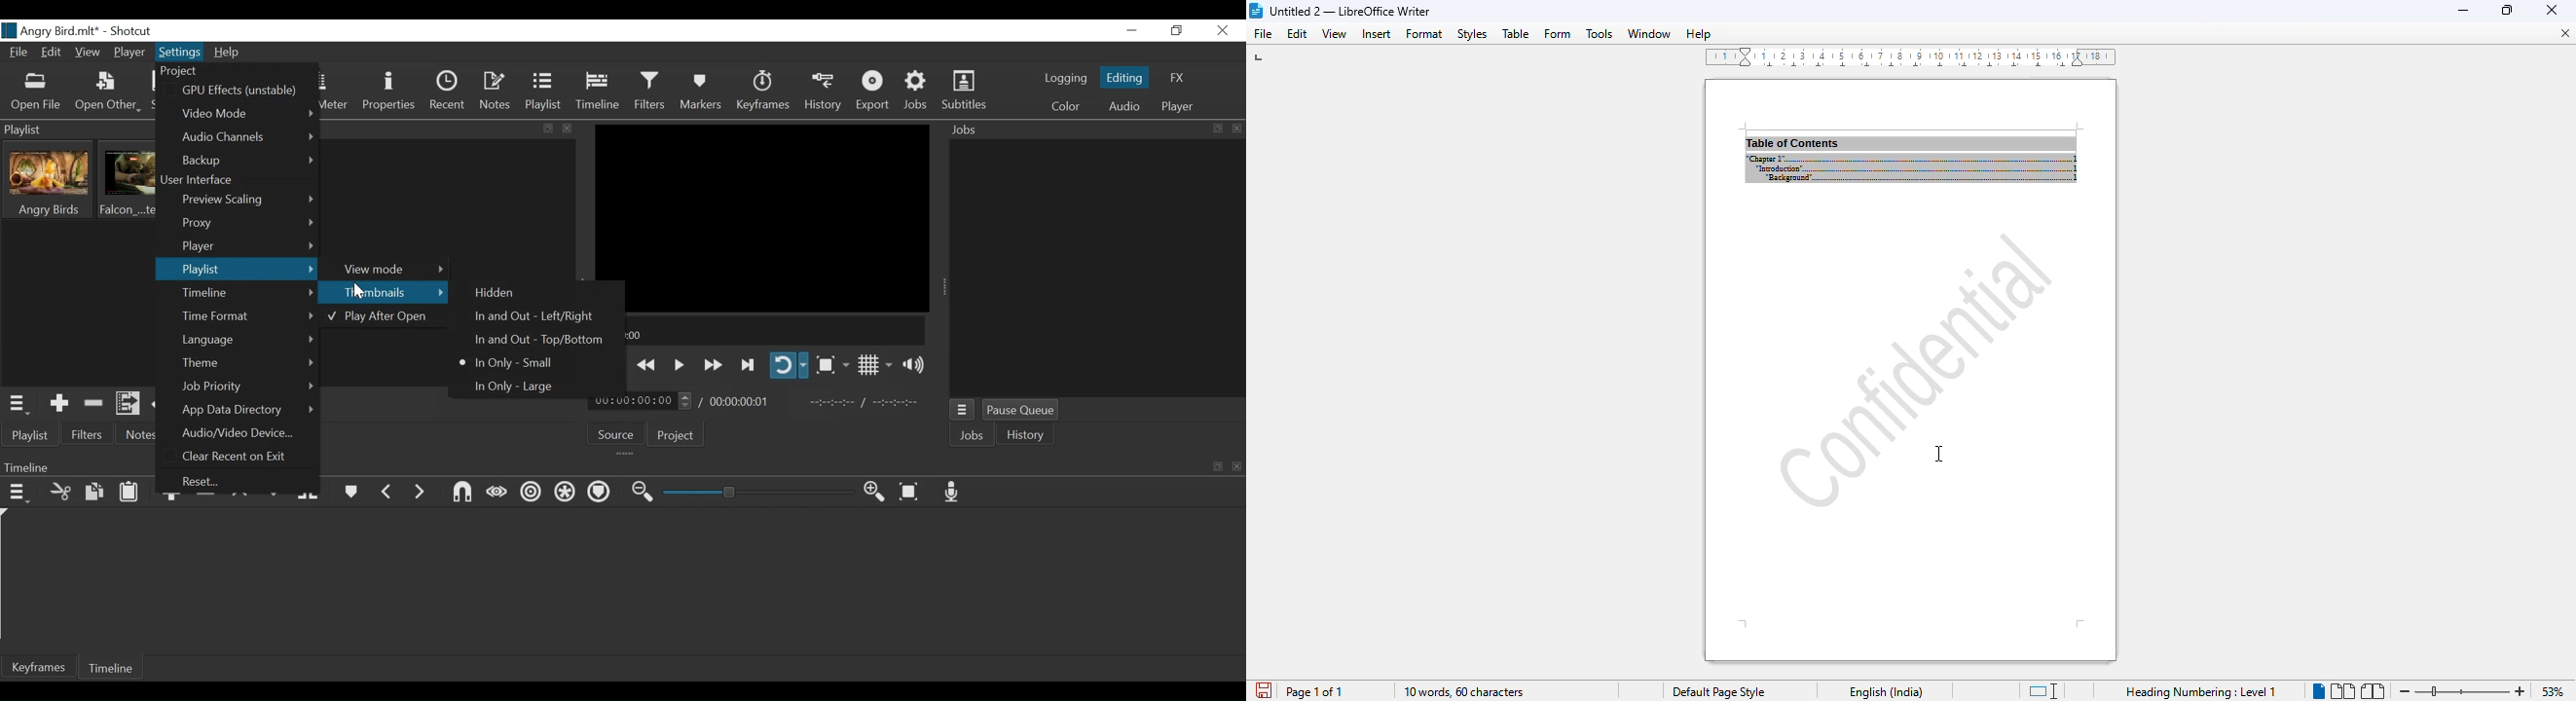 The height and width of the screenshot is (728, 2576). I want to click on Show volume control, so click(912, 365).